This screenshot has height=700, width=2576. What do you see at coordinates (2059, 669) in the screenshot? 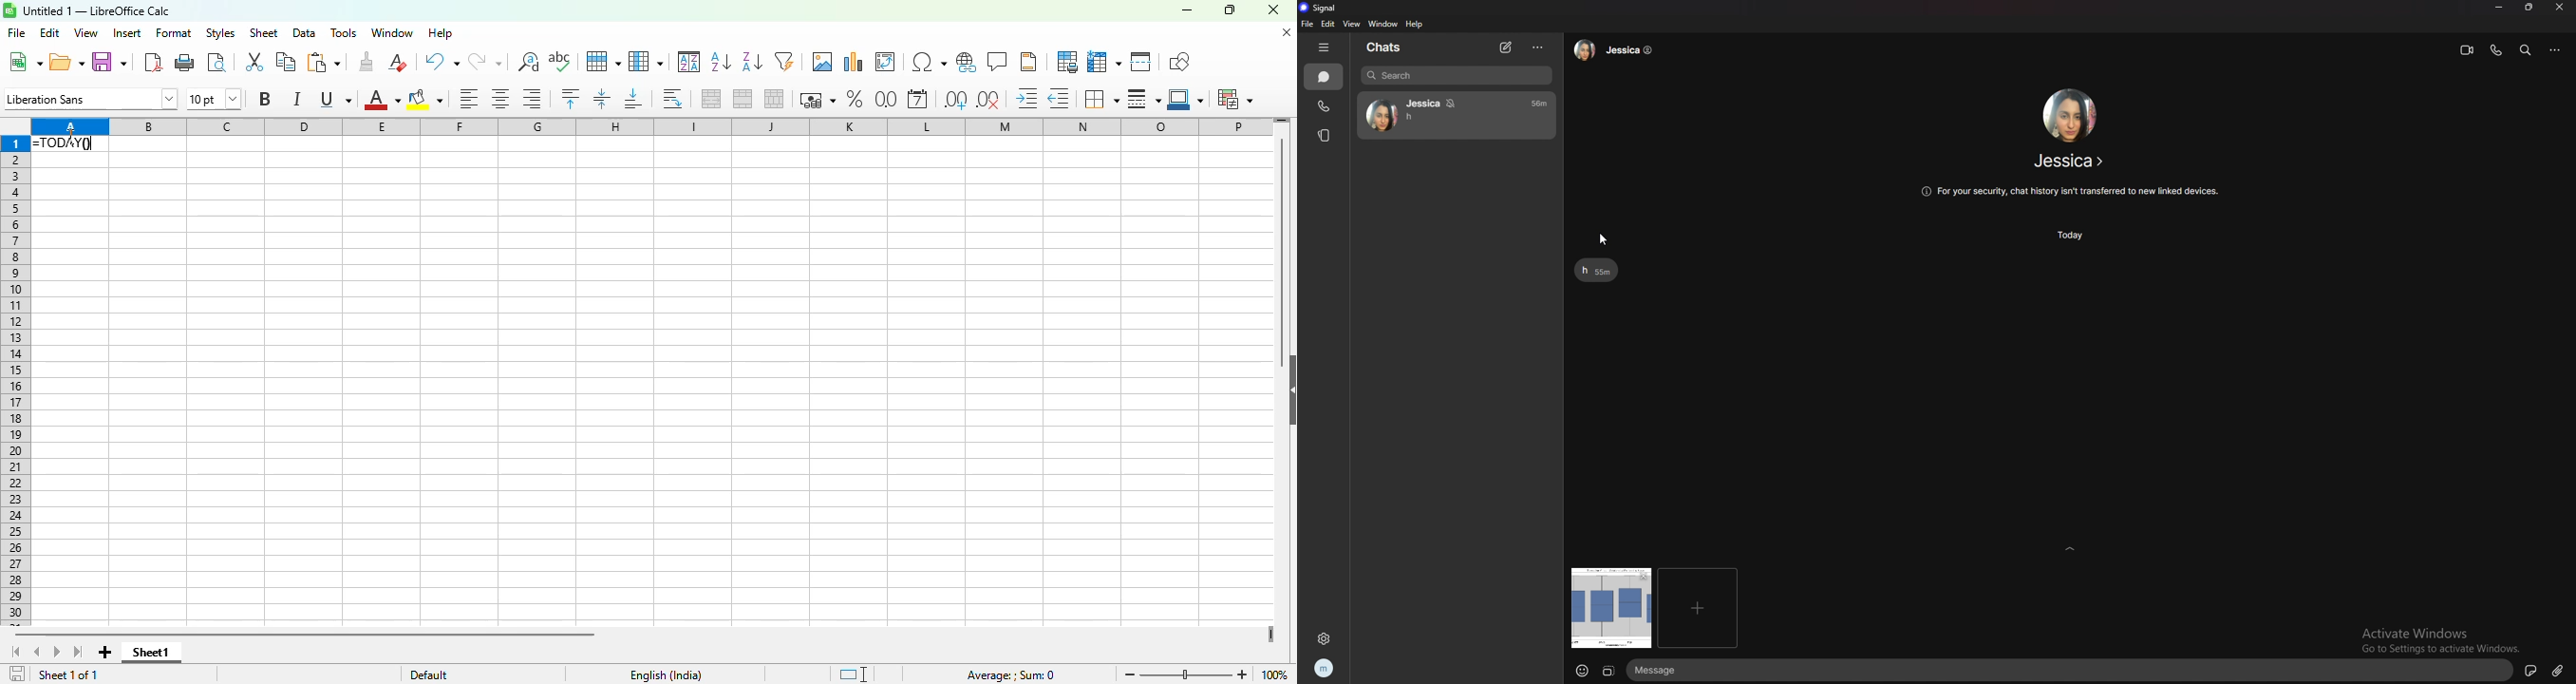
I see `text input box` at bounding box center [2059, 669].